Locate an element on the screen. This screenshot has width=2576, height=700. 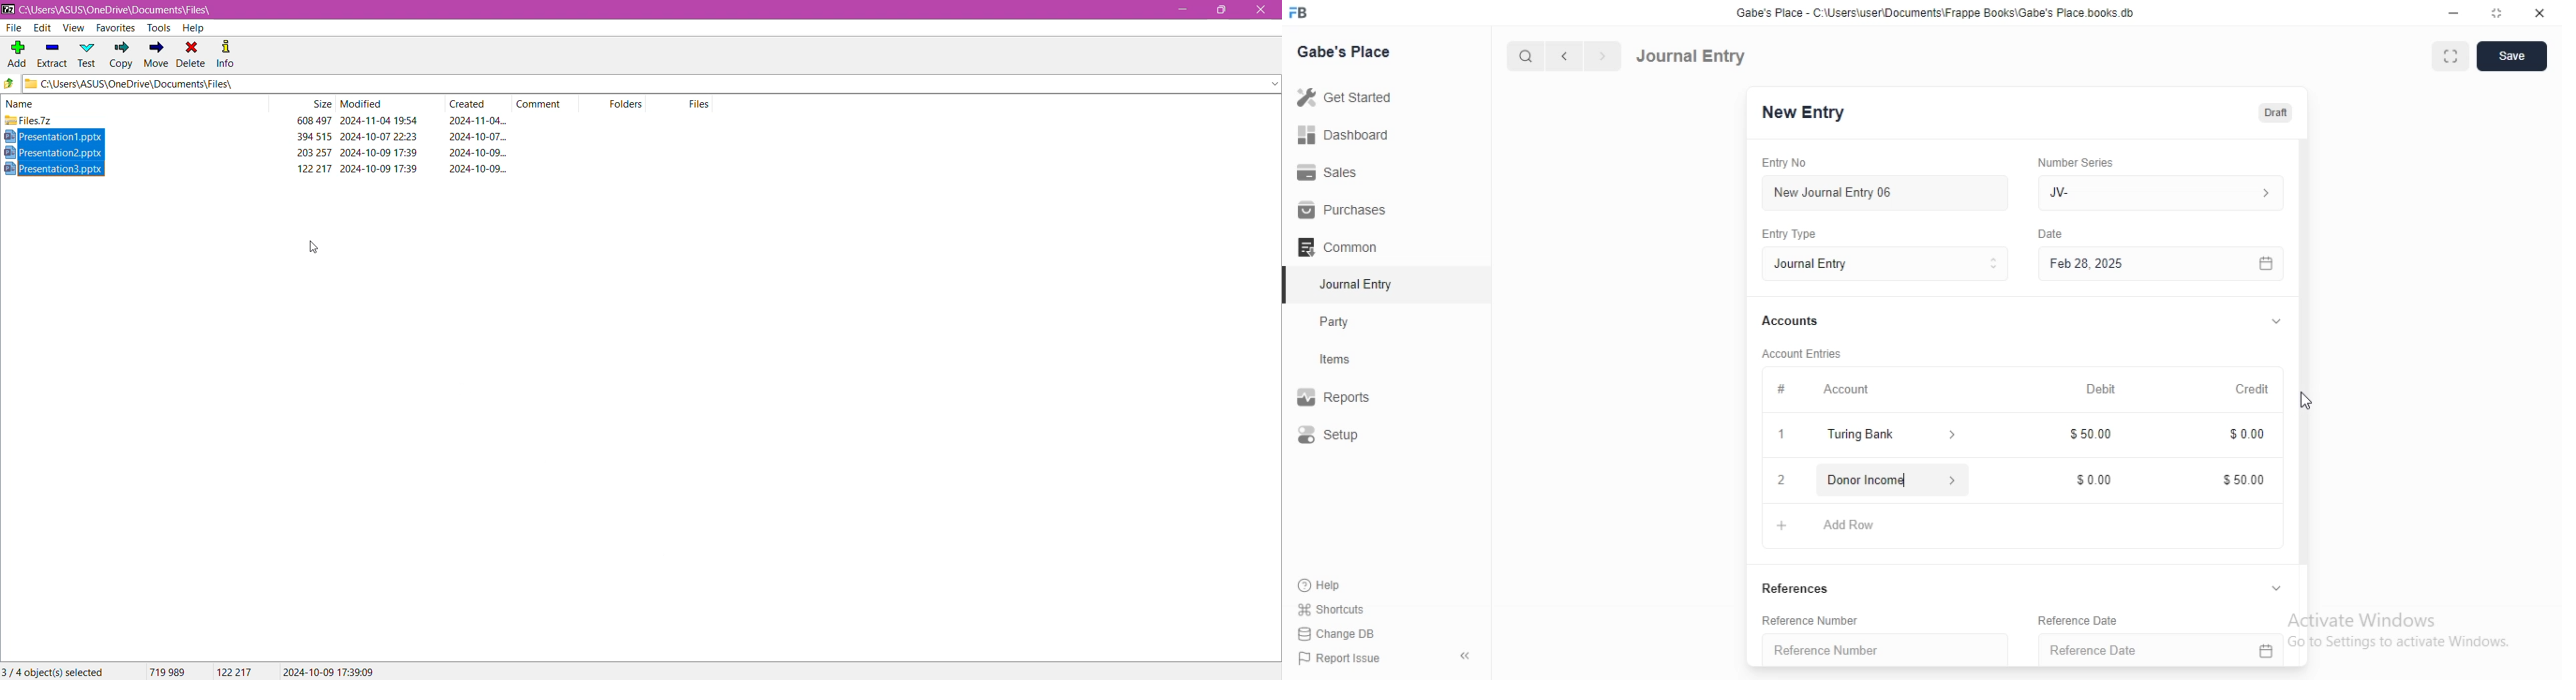
Presentation1.pptx 394 515 2024-10-07 22:23 2024-10-07... is located at coordinates (261, 138).